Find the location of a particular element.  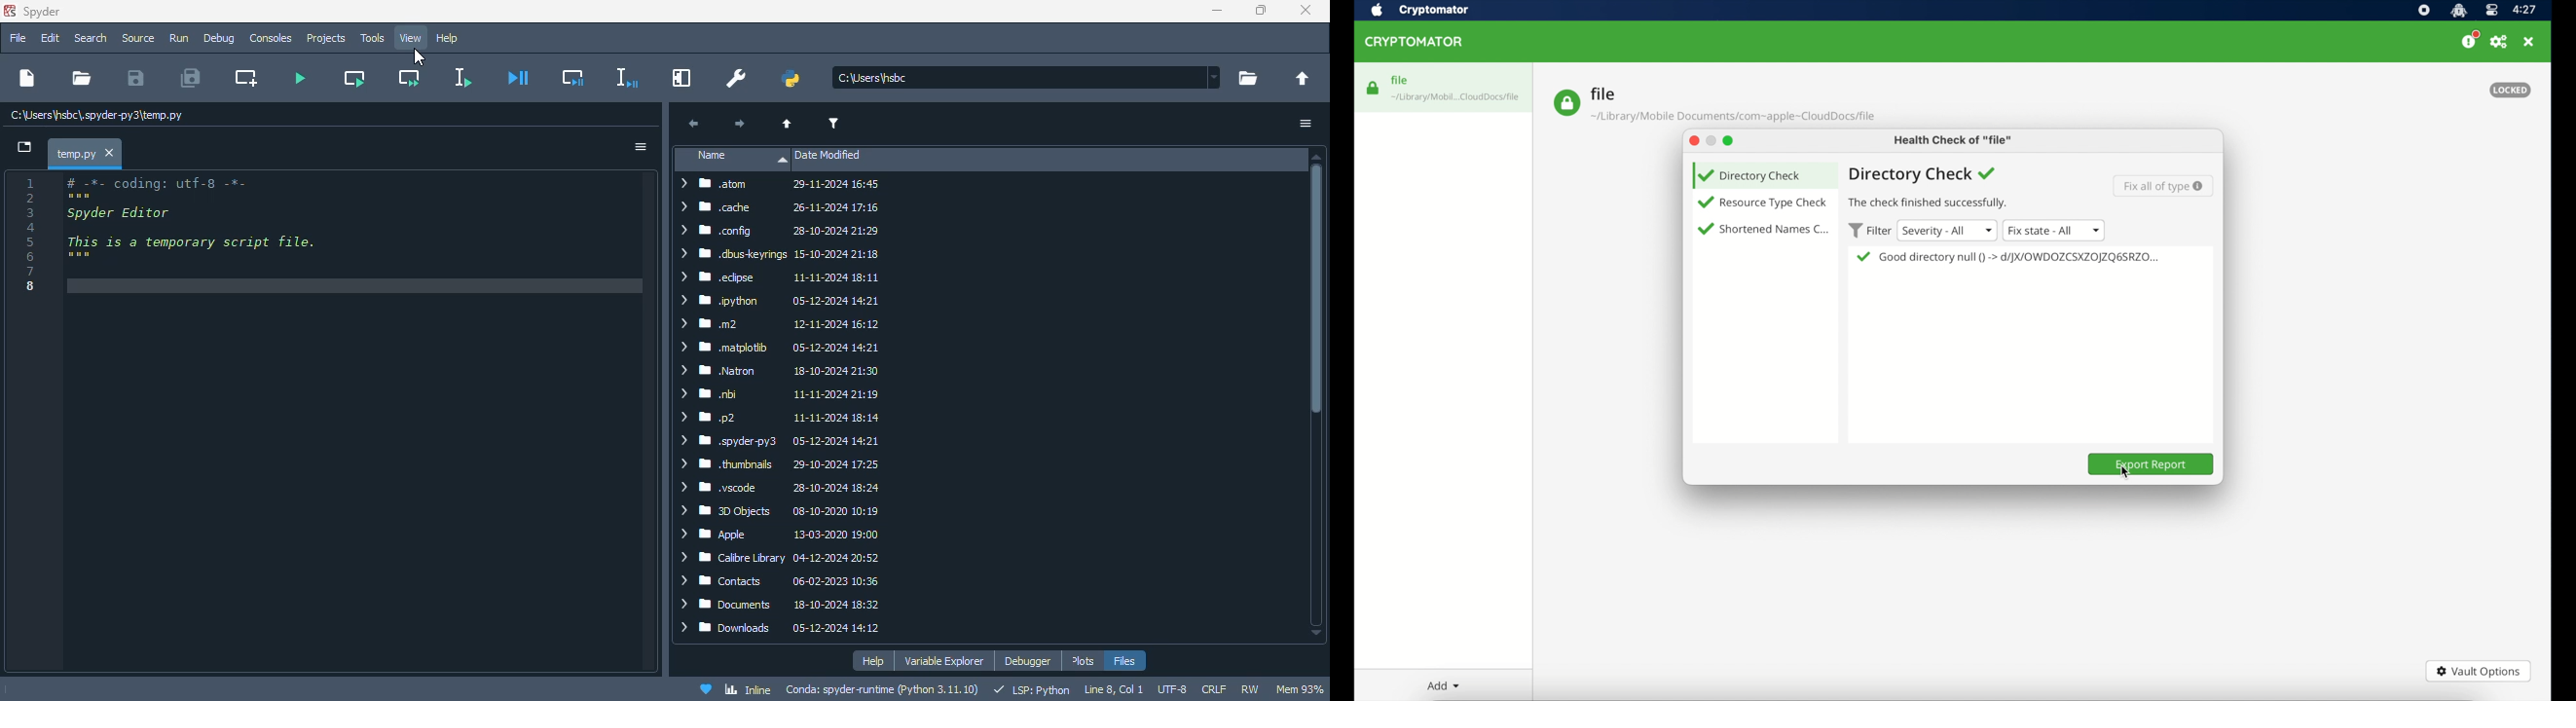

file is located at coordinates (16, 37).